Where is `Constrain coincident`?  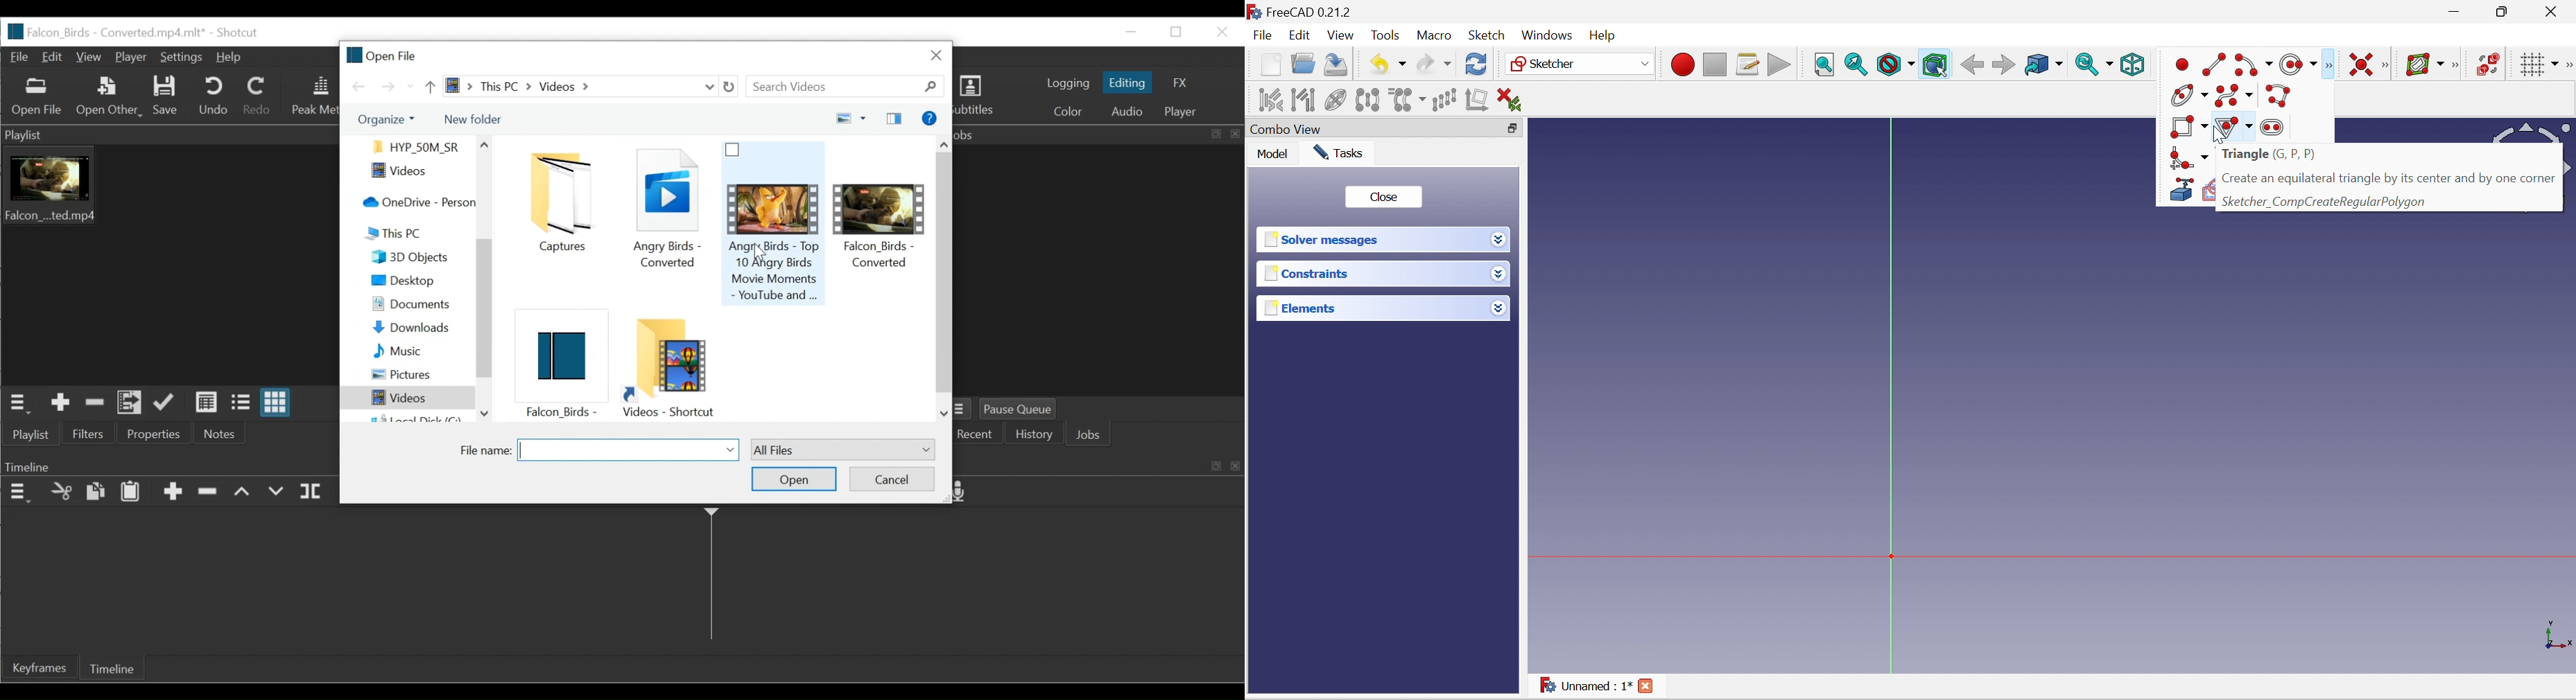
Constrain coincident is located at coordinates (2362, 65).